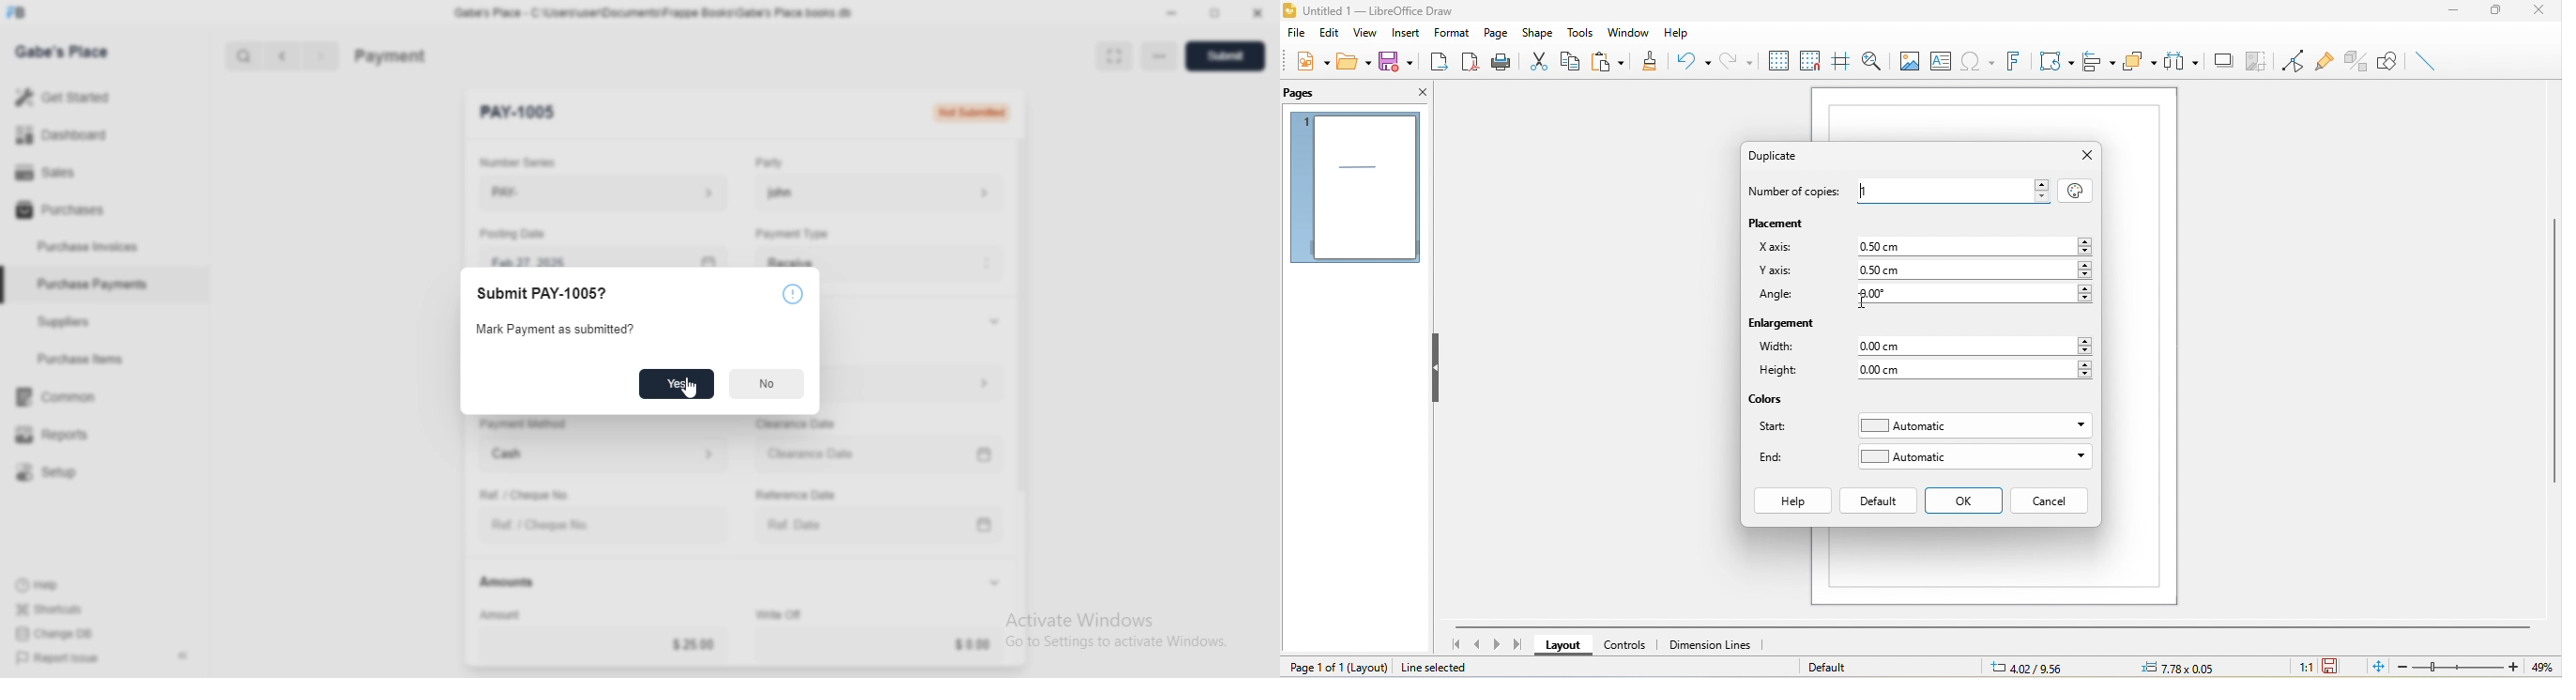  I want to click on help, so click(1792, 501).